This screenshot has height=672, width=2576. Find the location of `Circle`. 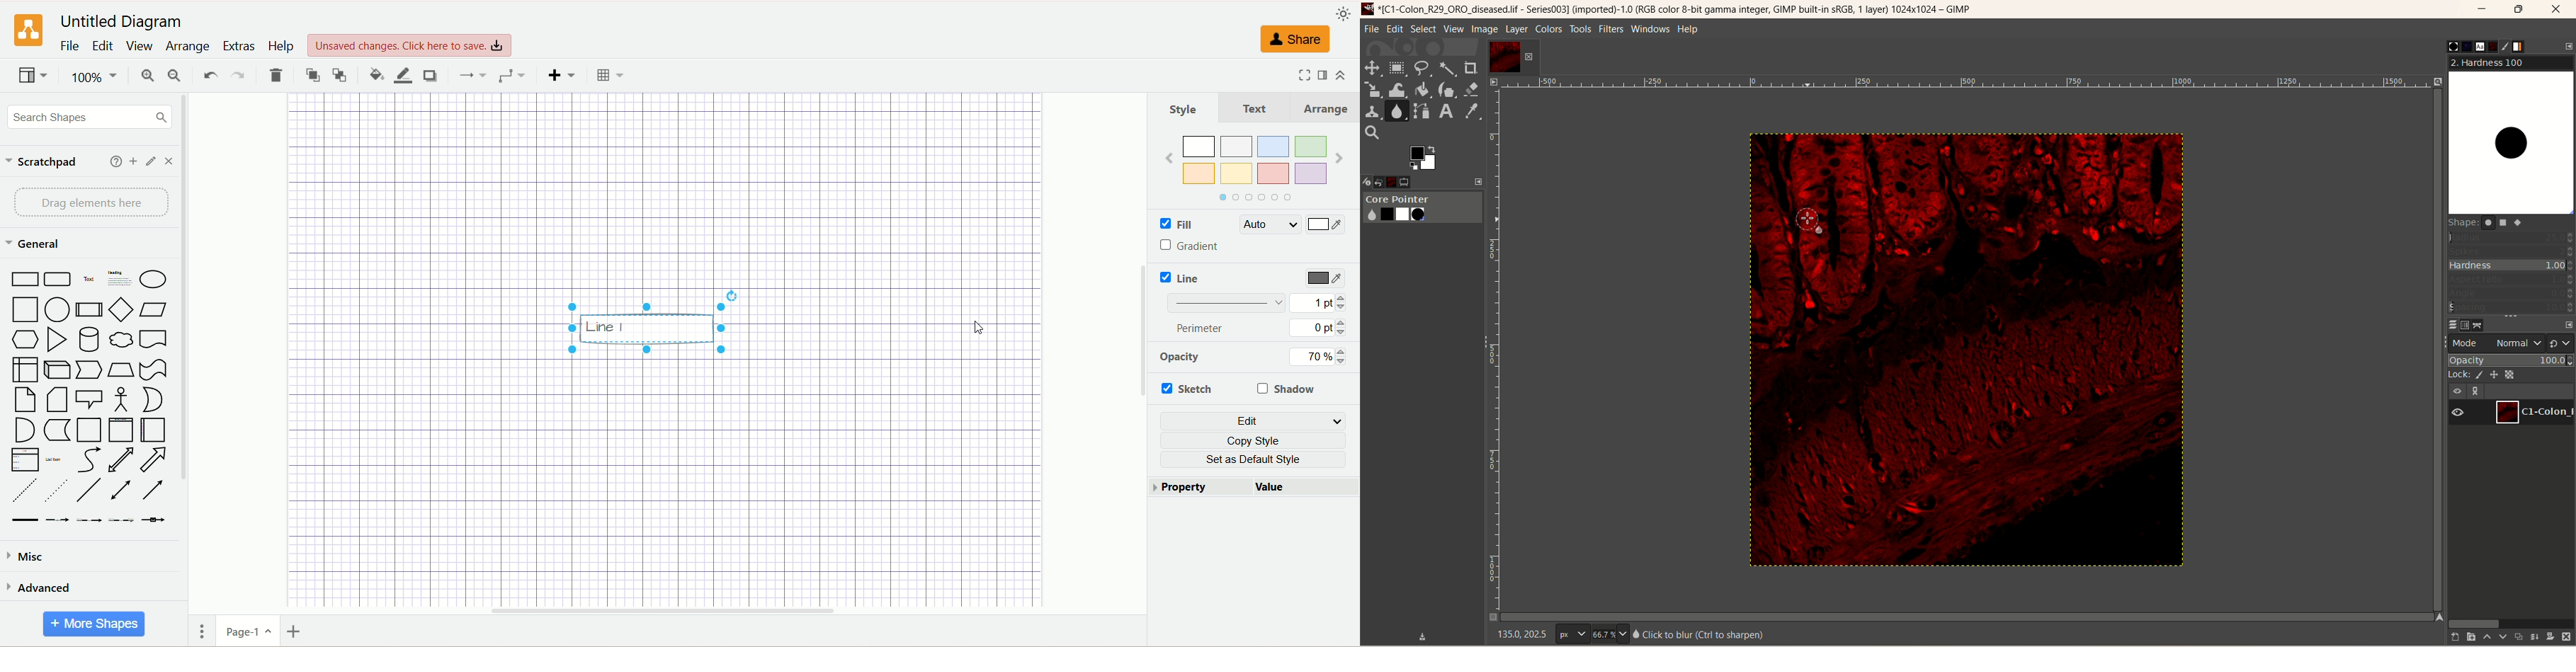

Circle is located at coordinates (57, 310).